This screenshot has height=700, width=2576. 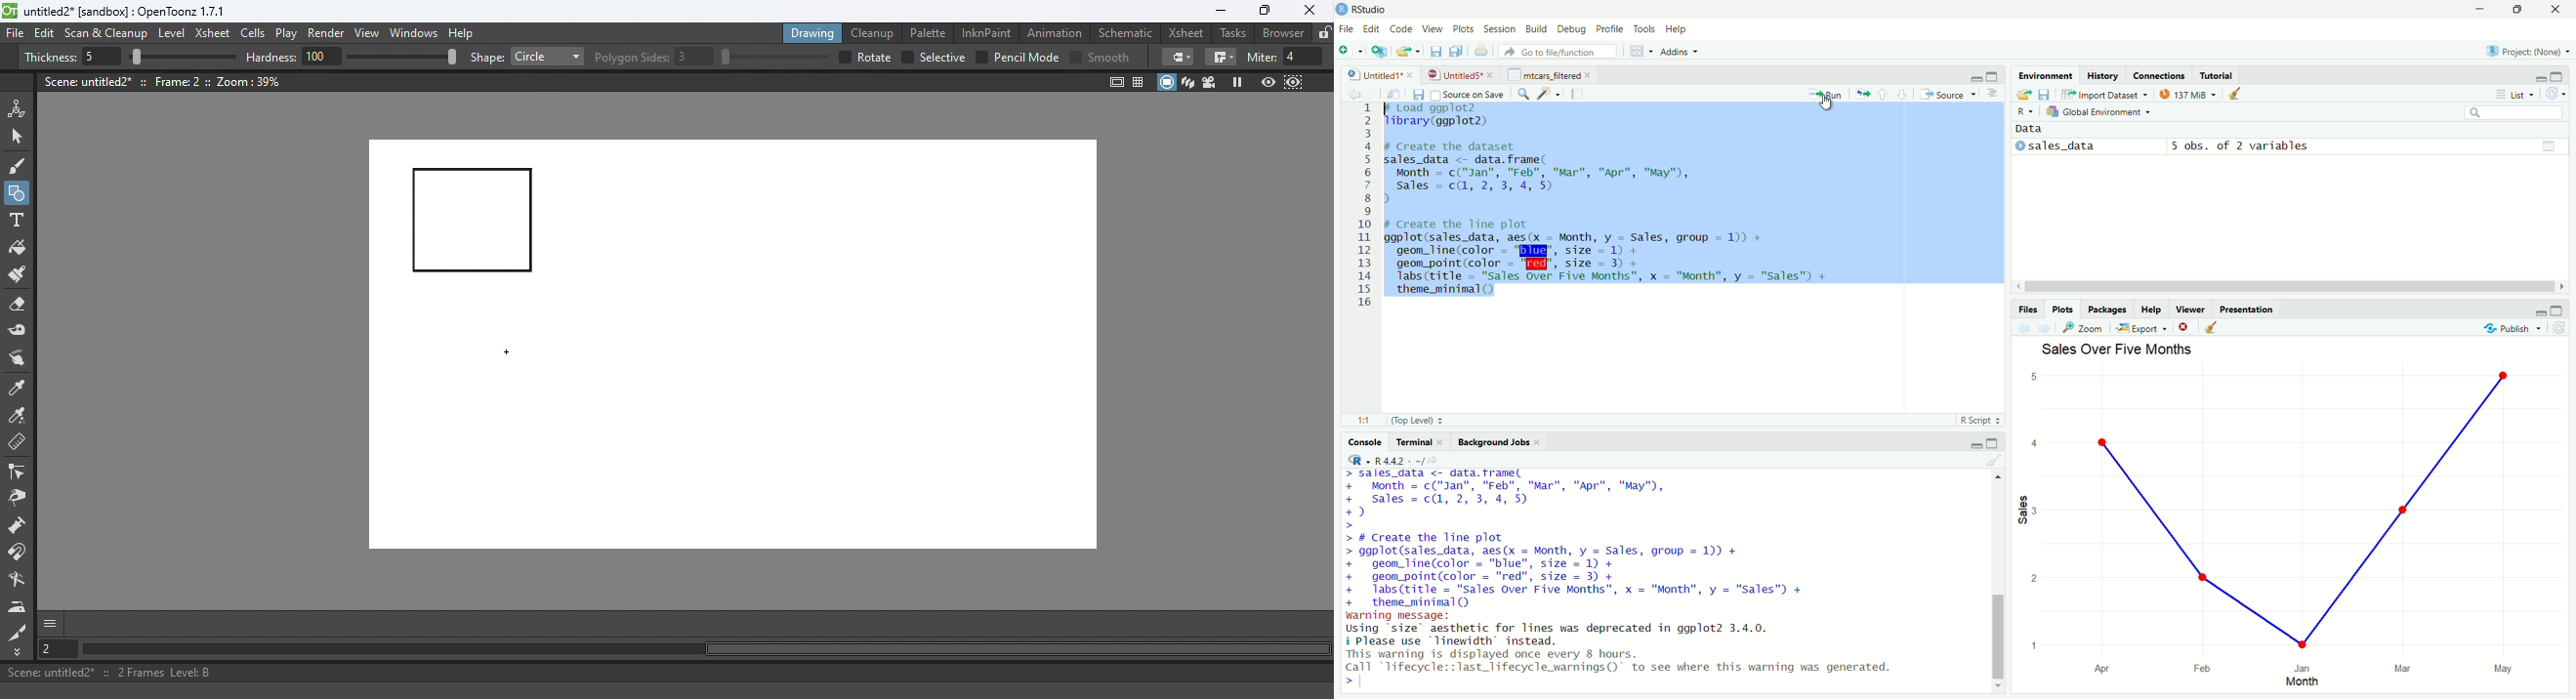 I want to click on compile reports, so click(x=1577, y=93).